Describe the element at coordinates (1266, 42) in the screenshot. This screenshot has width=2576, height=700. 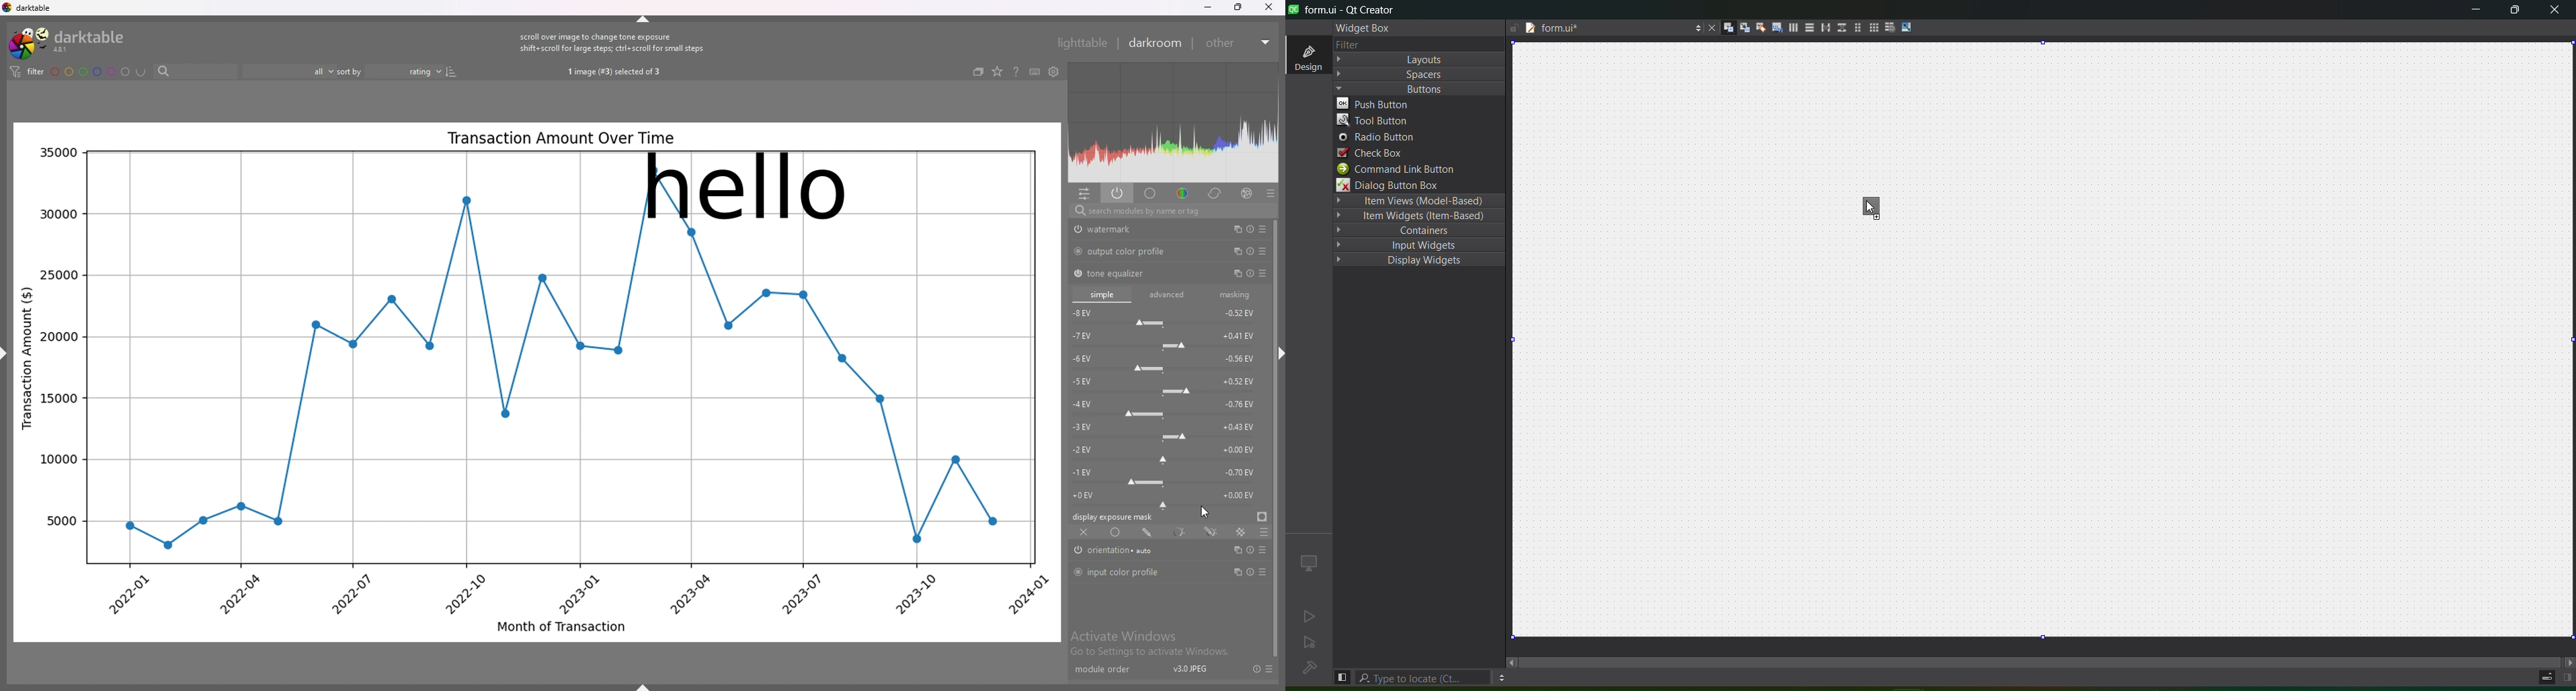
I see `expand/collapse ` at that location.